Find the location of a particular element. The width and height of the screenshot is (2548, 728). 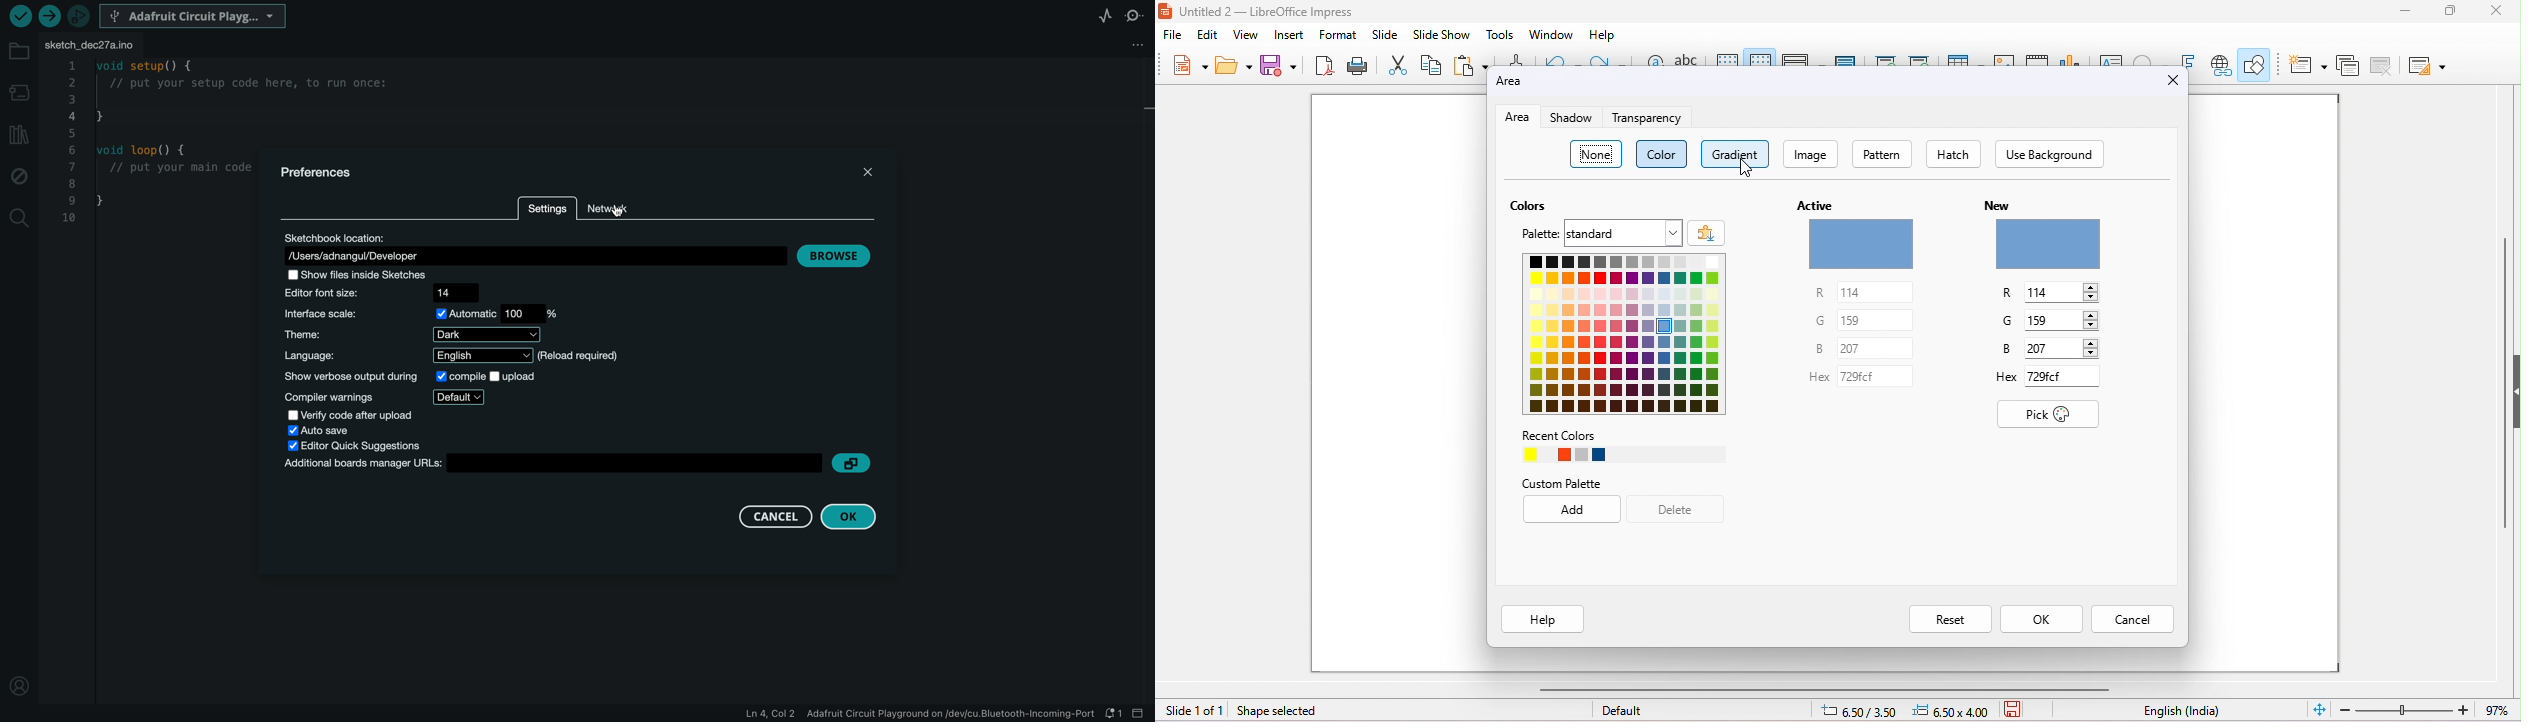

b is located at coordinates (1997, 350).